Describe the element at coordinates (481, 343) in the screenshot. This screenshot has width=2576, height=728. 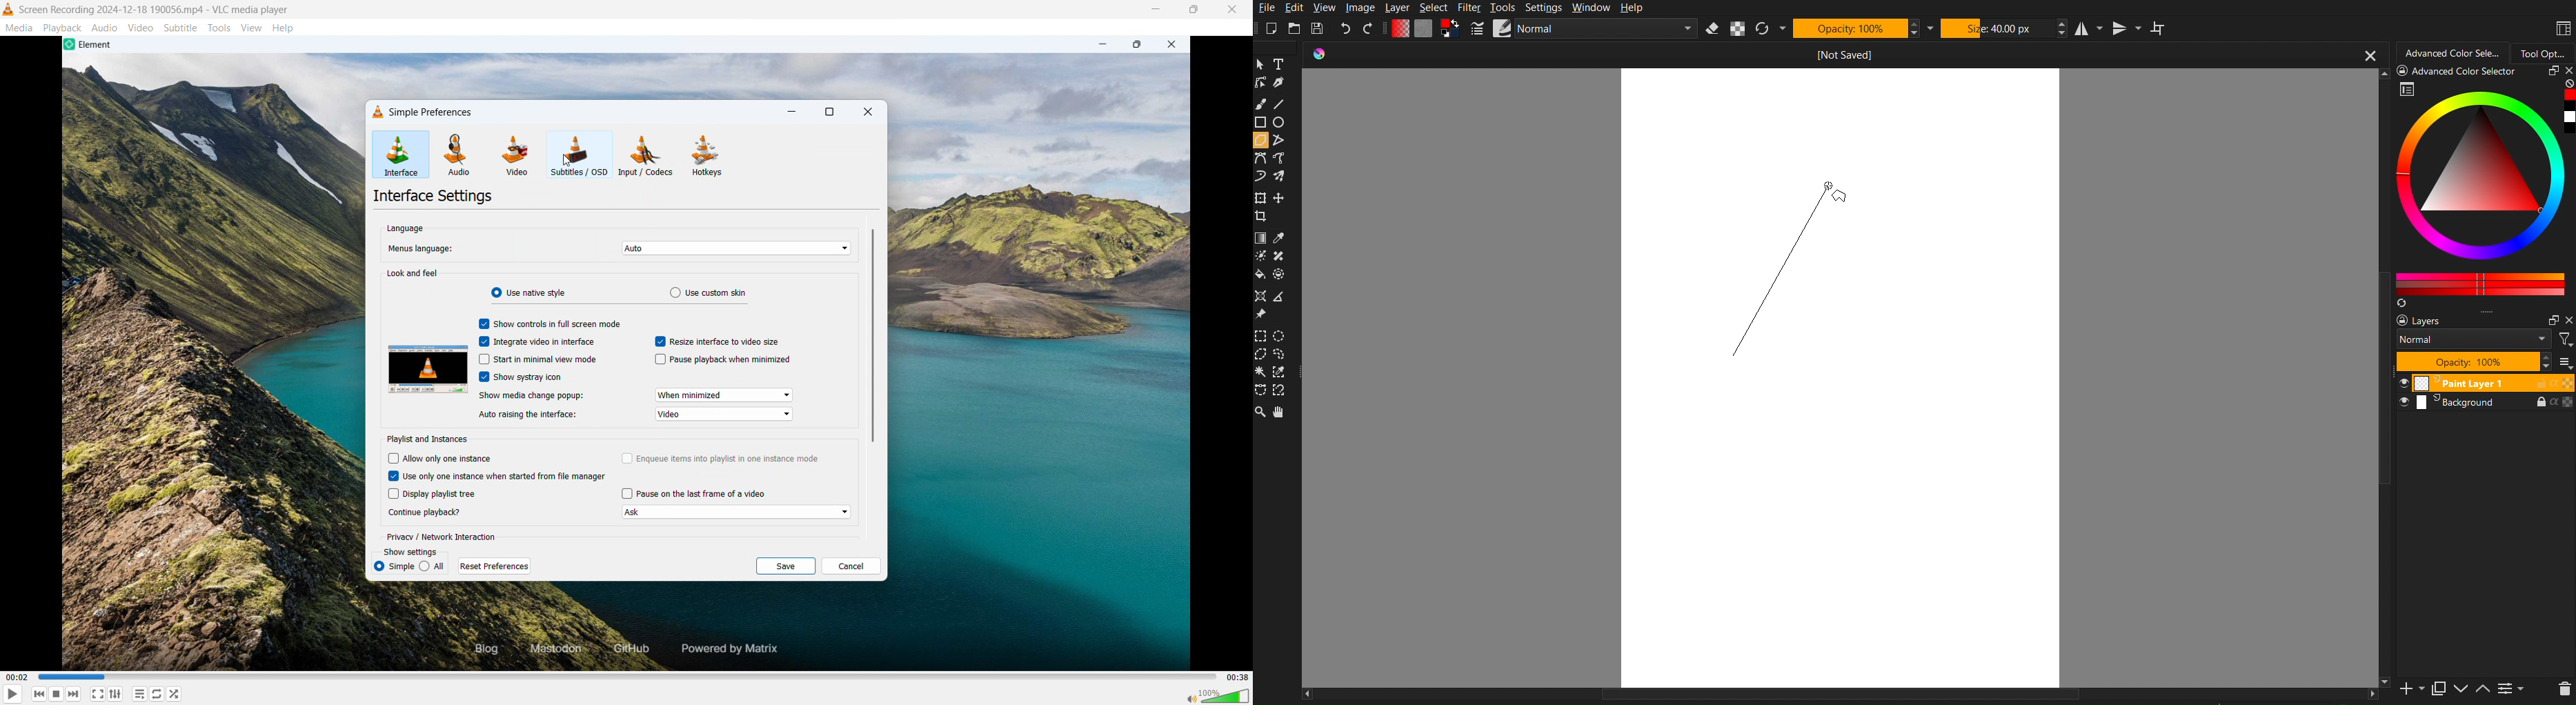
I see `check box` at that location.